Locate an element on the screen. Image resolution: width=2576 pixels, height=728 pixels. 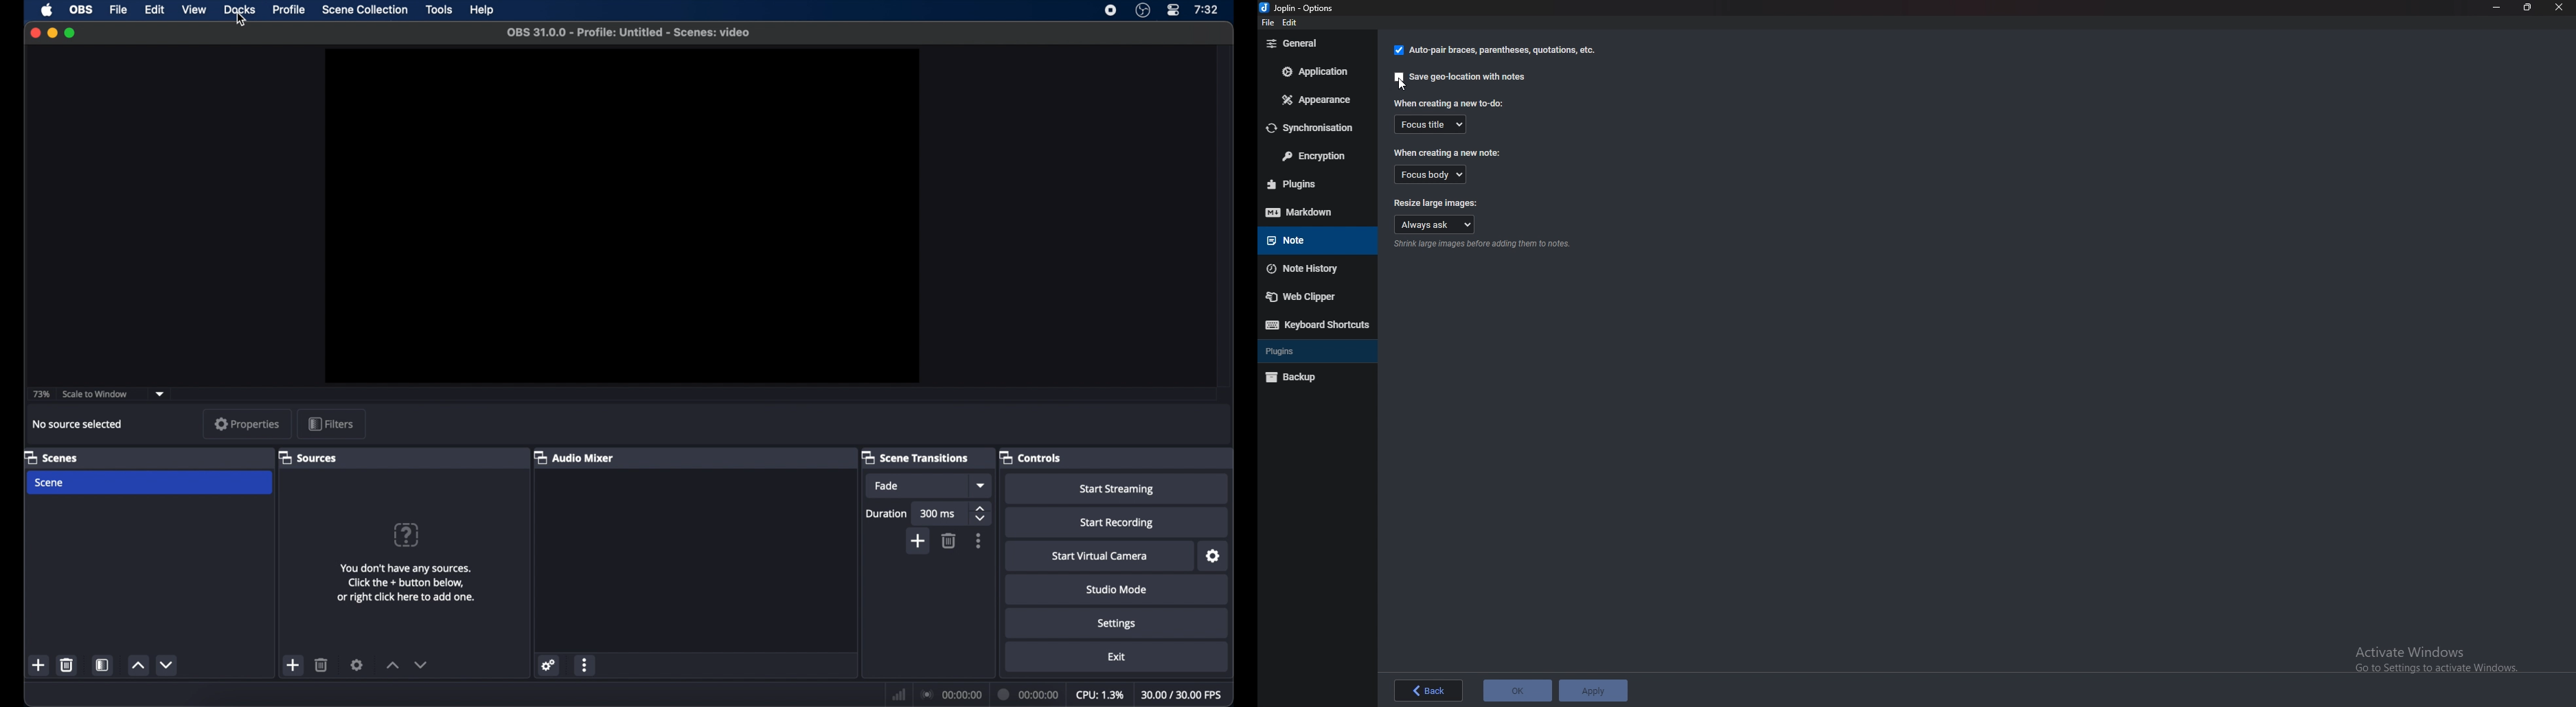
back is located at coordinates (1428, 690).